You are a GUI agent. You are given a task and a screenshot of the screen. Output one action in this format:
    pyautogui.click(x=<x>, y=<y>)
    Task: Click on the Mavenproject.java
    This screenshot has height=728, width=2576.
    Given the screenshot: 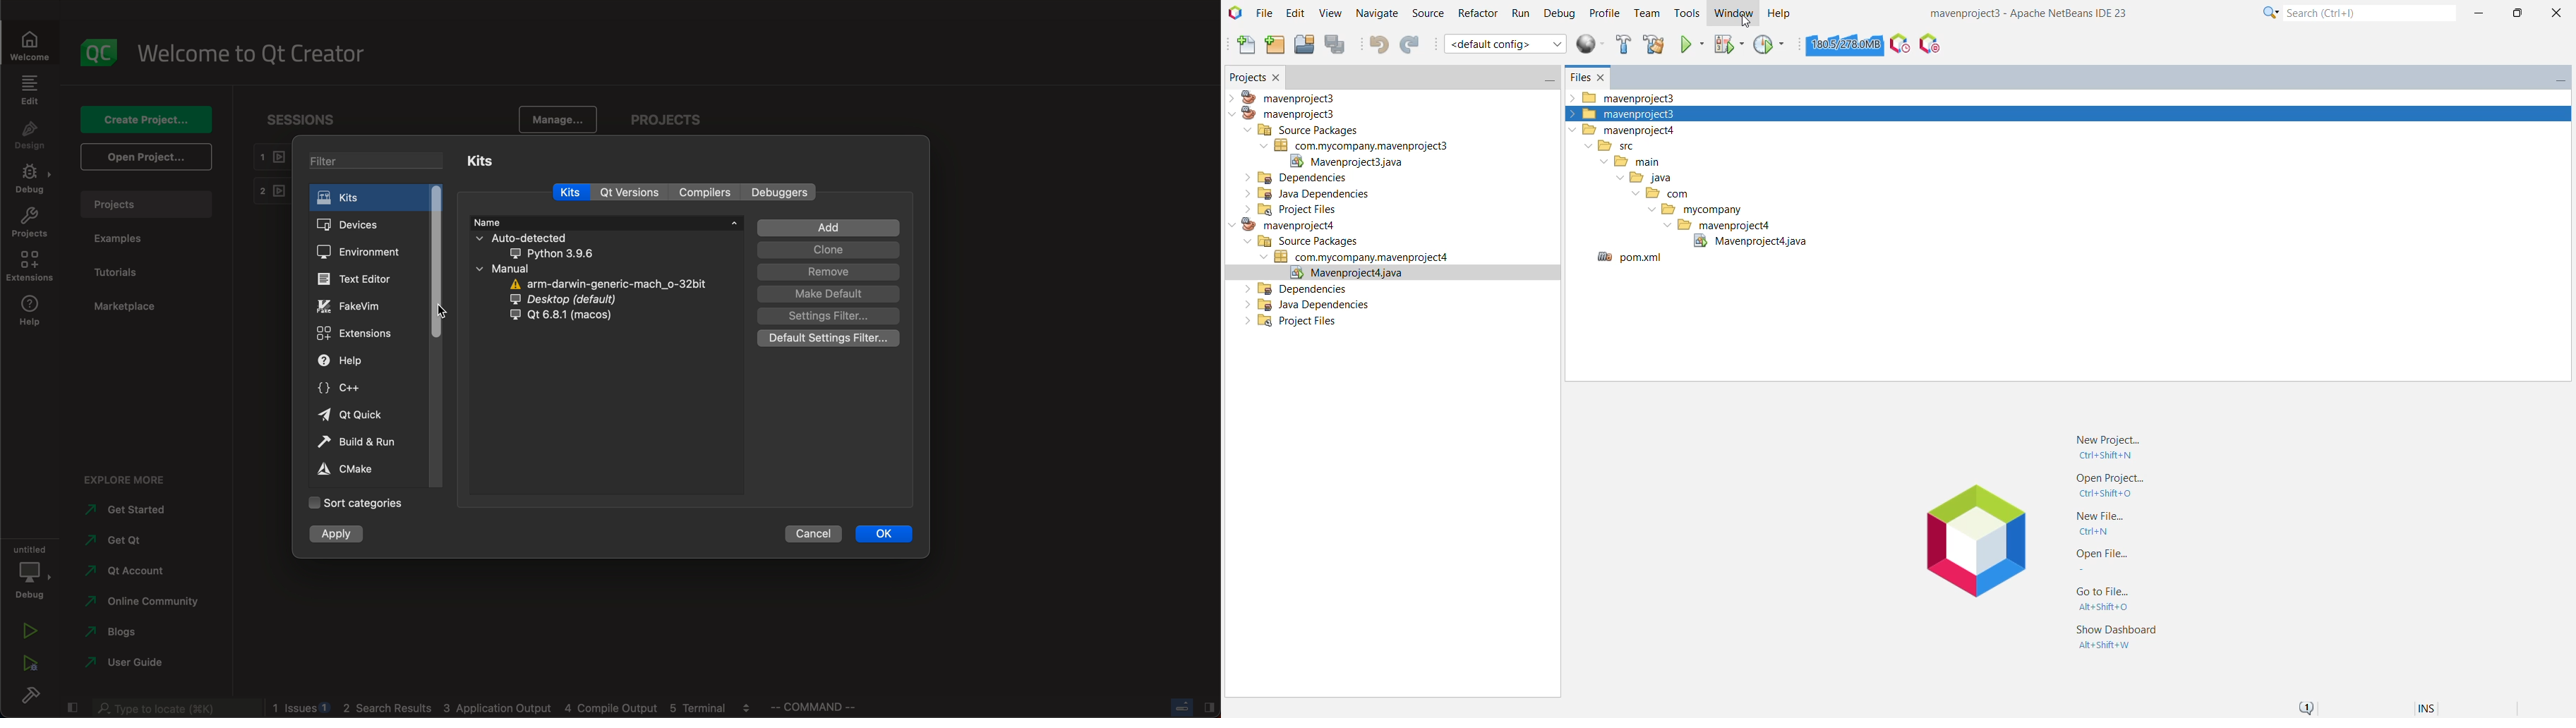 What is the action you would take?
    pyautogui.click(x=1347, y=162)
    